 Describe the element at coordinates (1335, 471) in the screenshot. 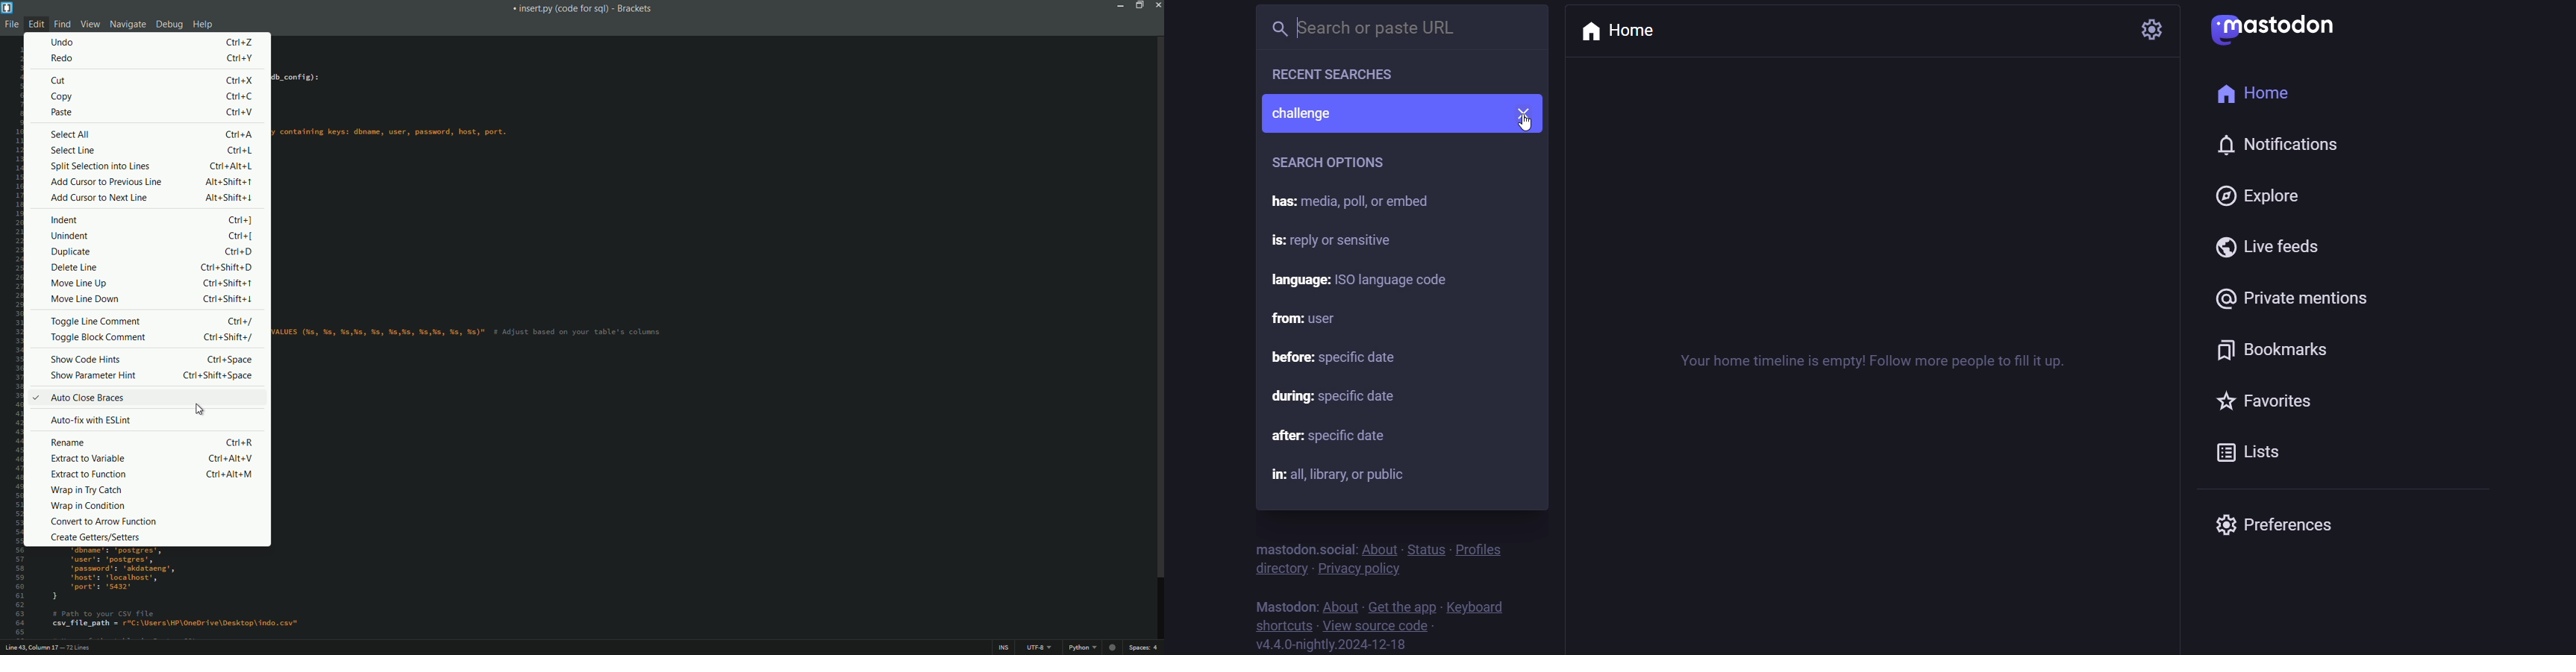

I see `in` at that location.